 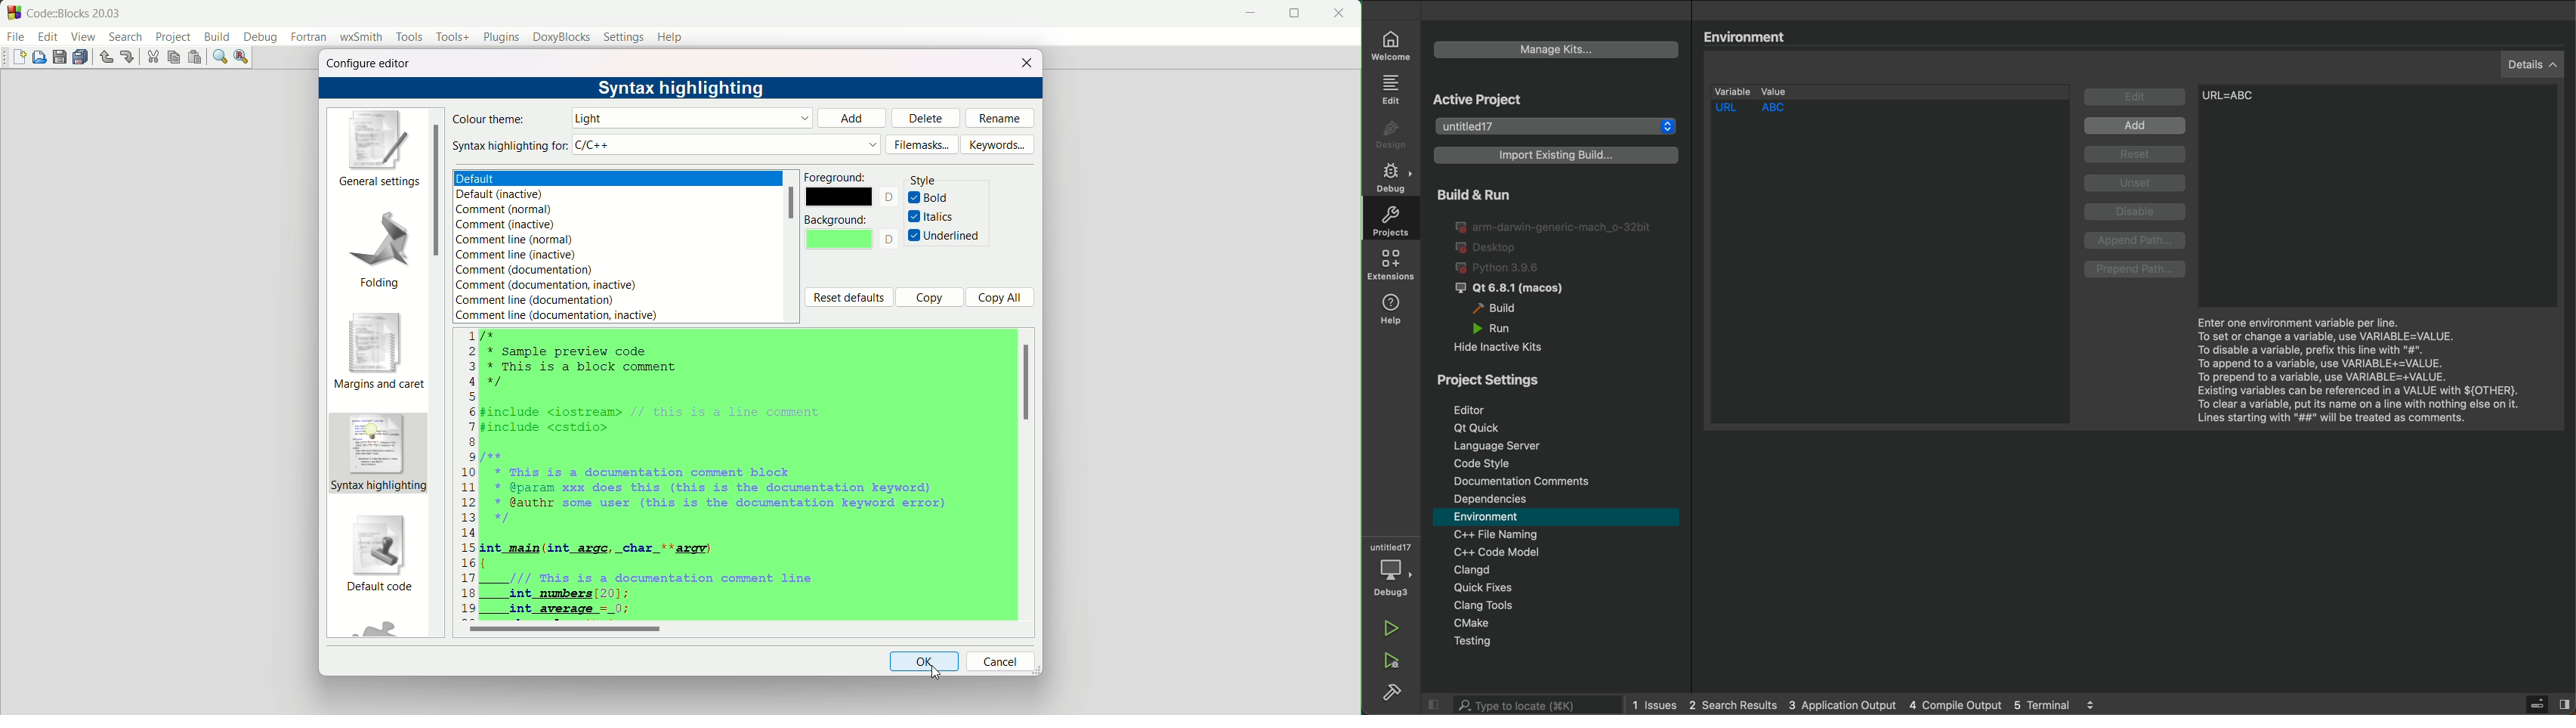 I want to click on color, so click(x=839, y=197).